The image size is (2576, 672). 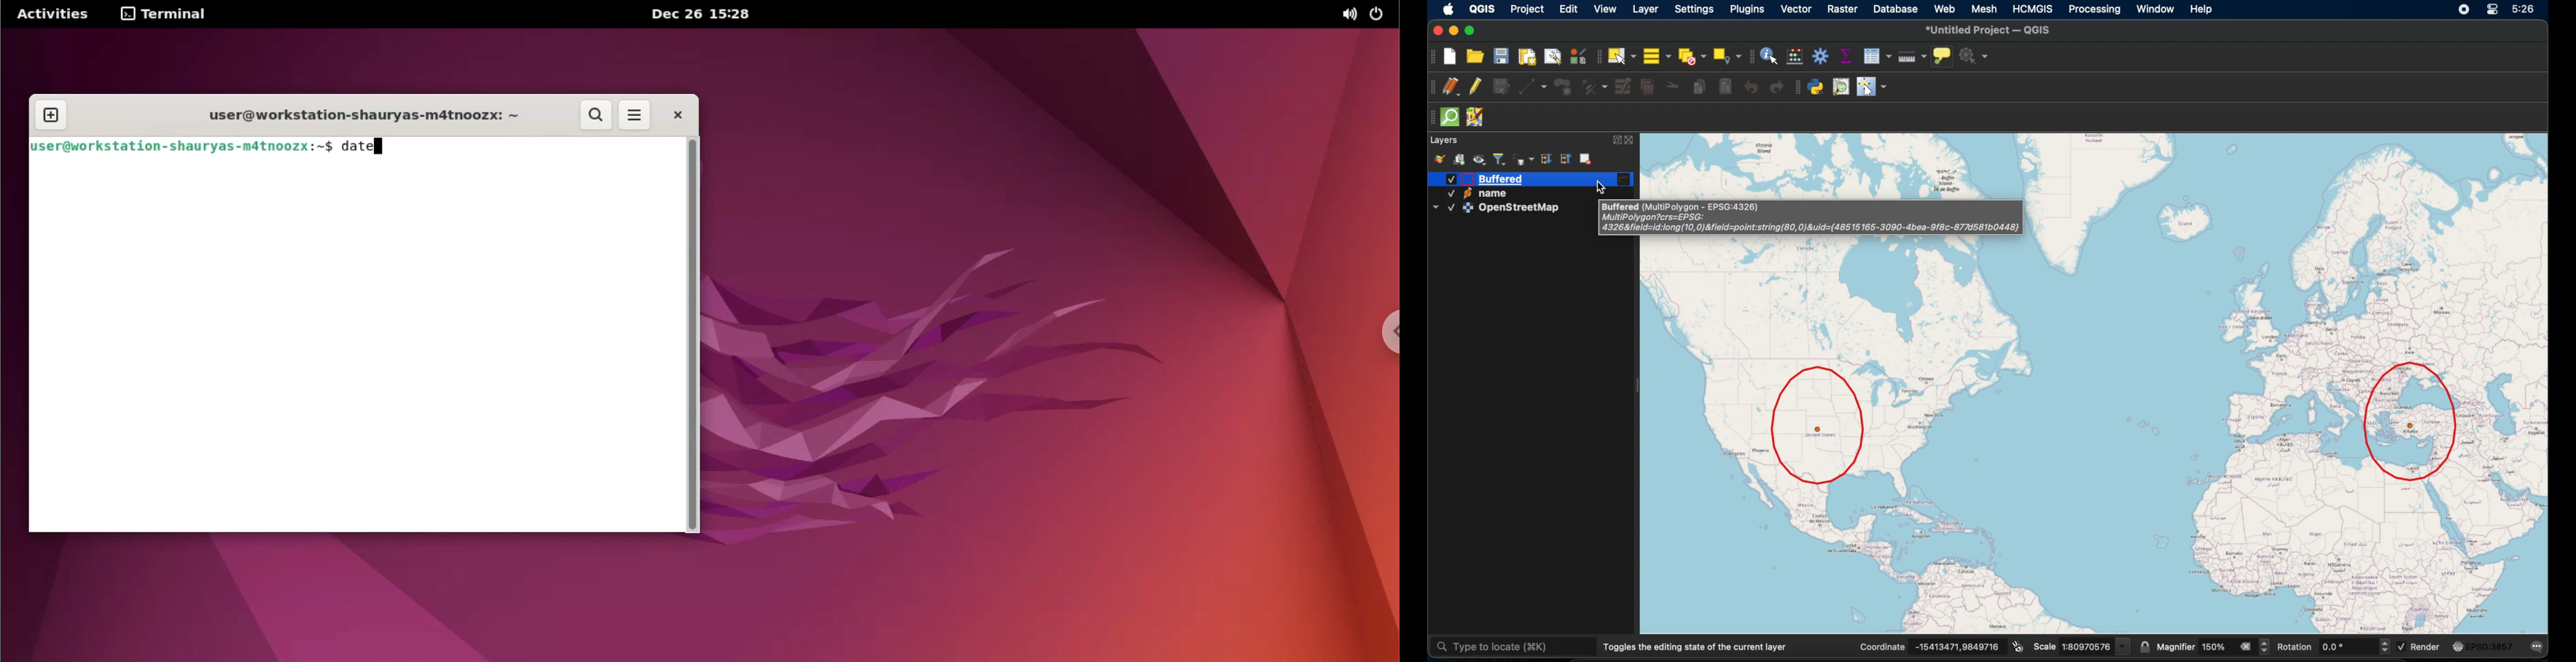 I want to click on measure line, so click(x=1913, y=56).